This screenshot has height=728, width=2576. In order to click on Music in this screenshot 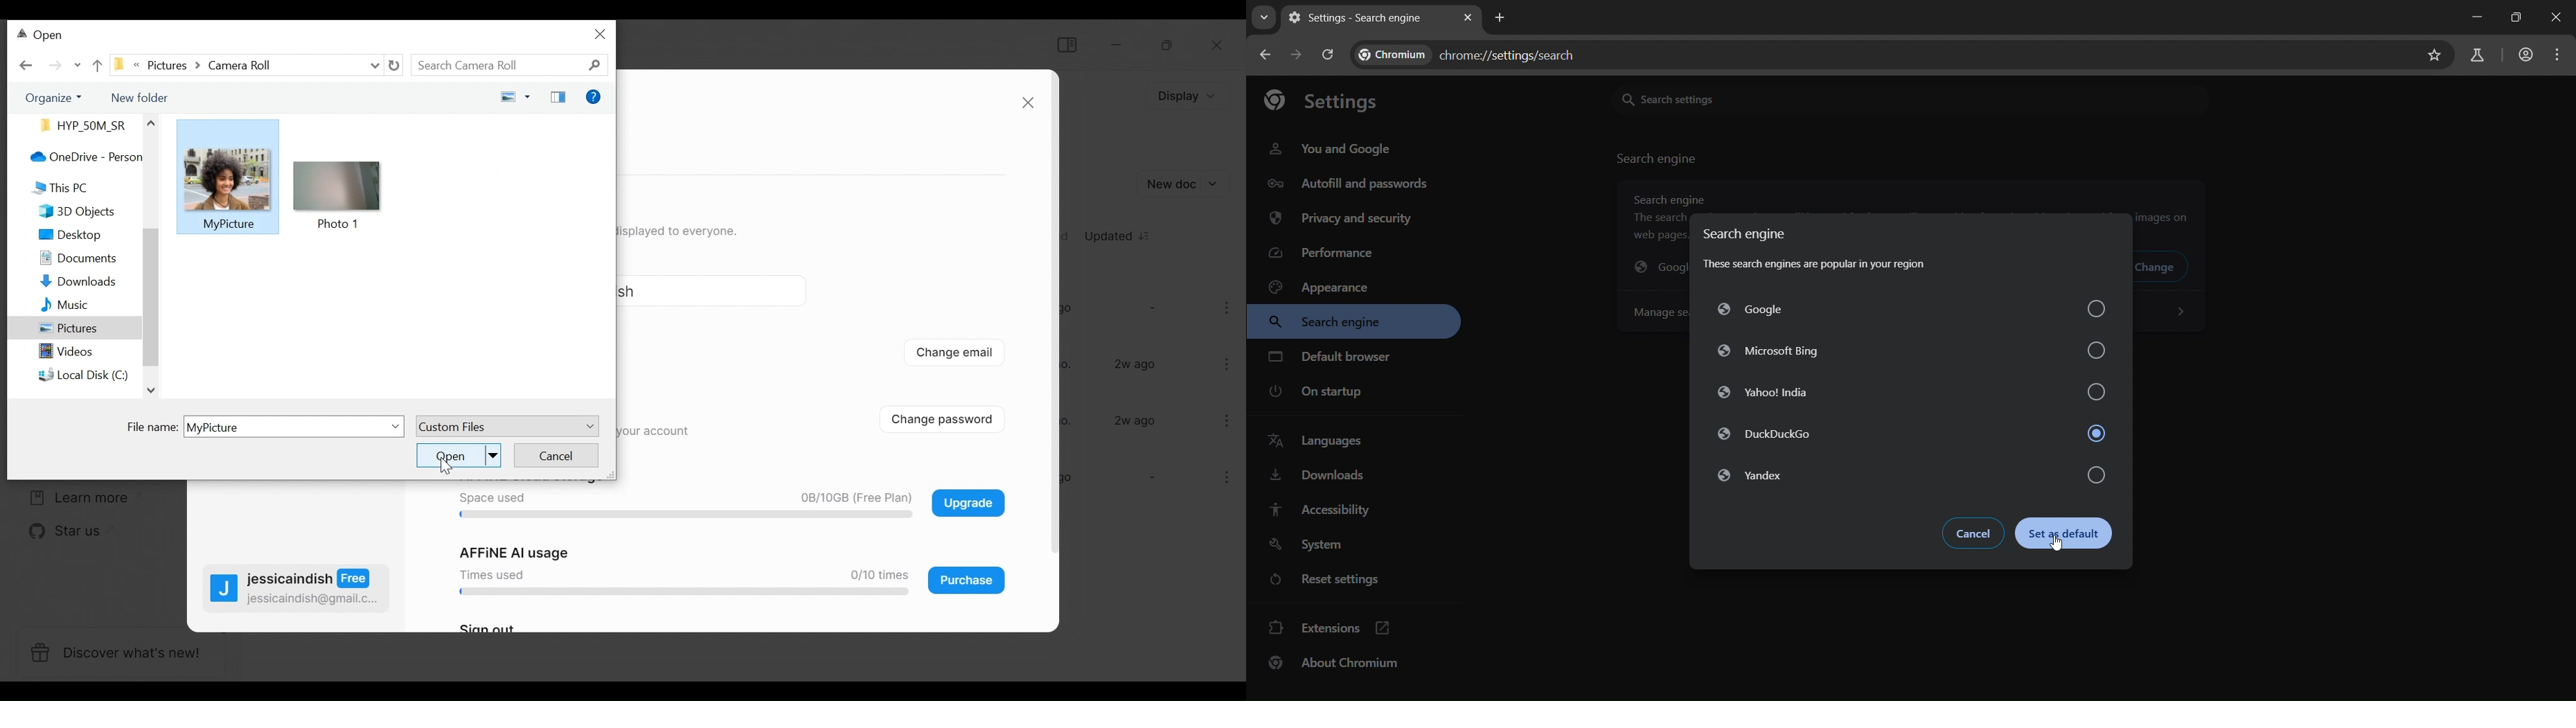, I will do `click(55, 306)`.